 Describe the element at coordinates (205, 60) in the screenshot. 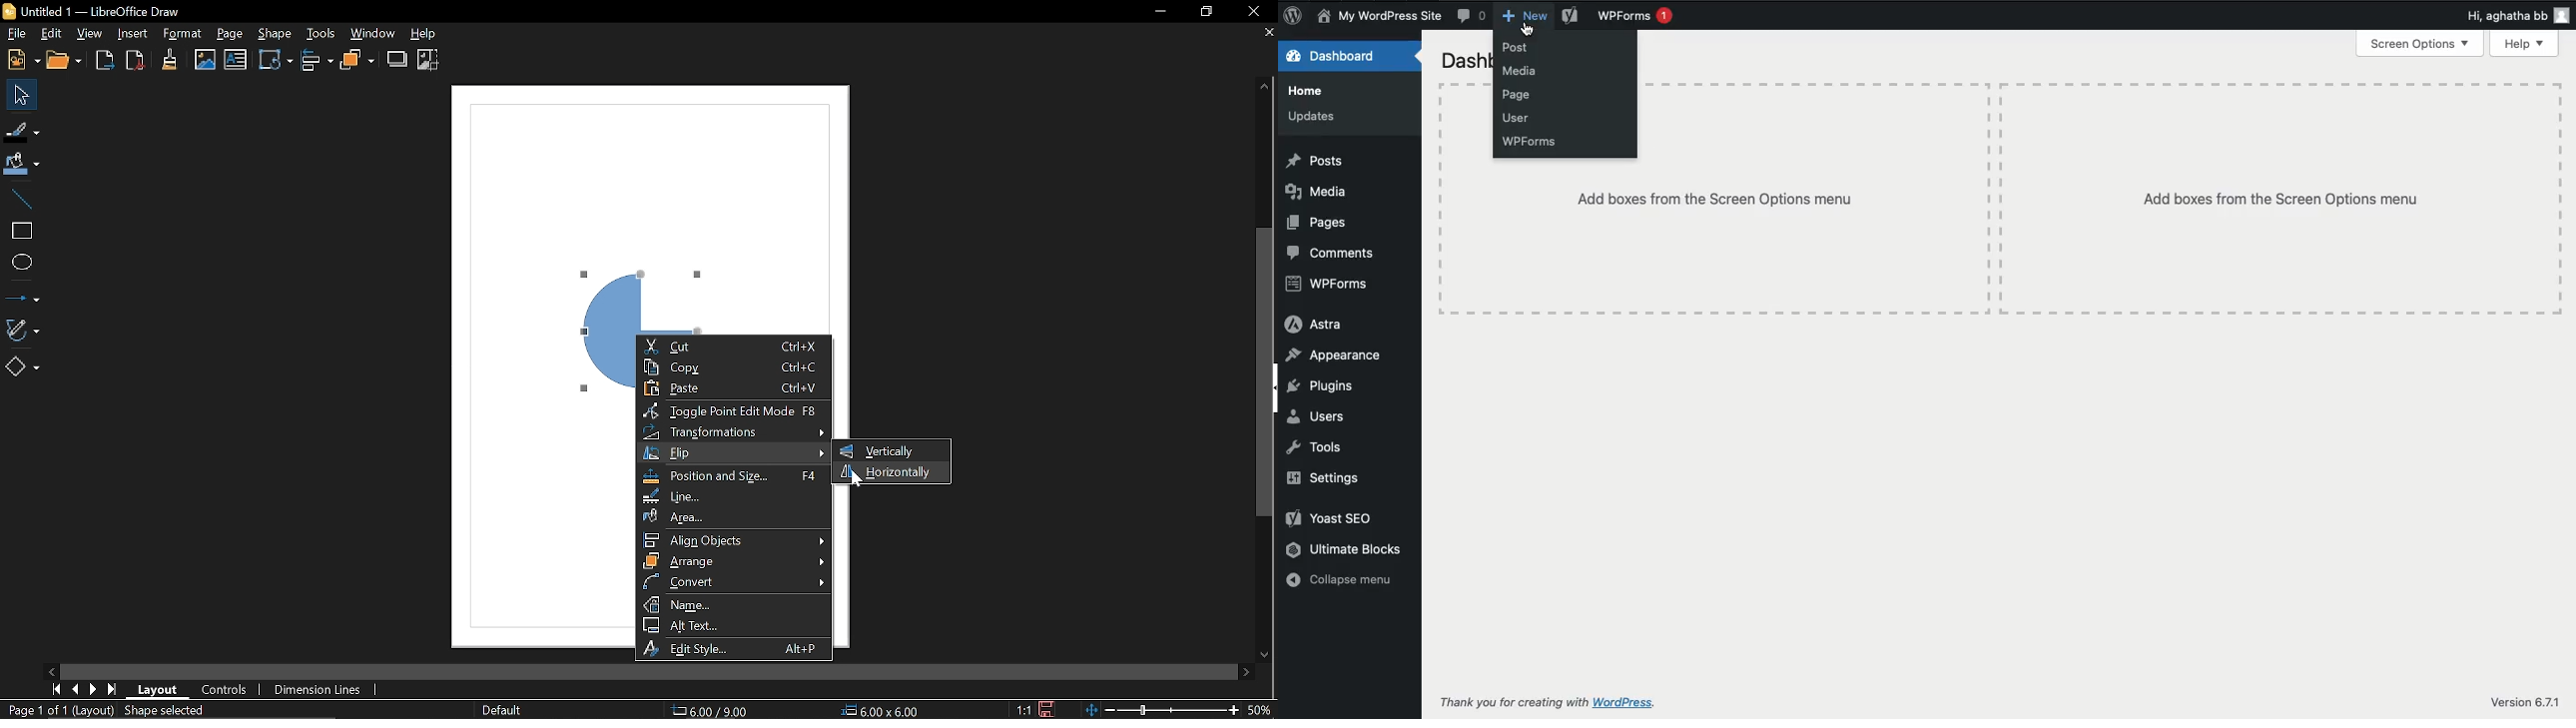

I see `Insert image` at that location.